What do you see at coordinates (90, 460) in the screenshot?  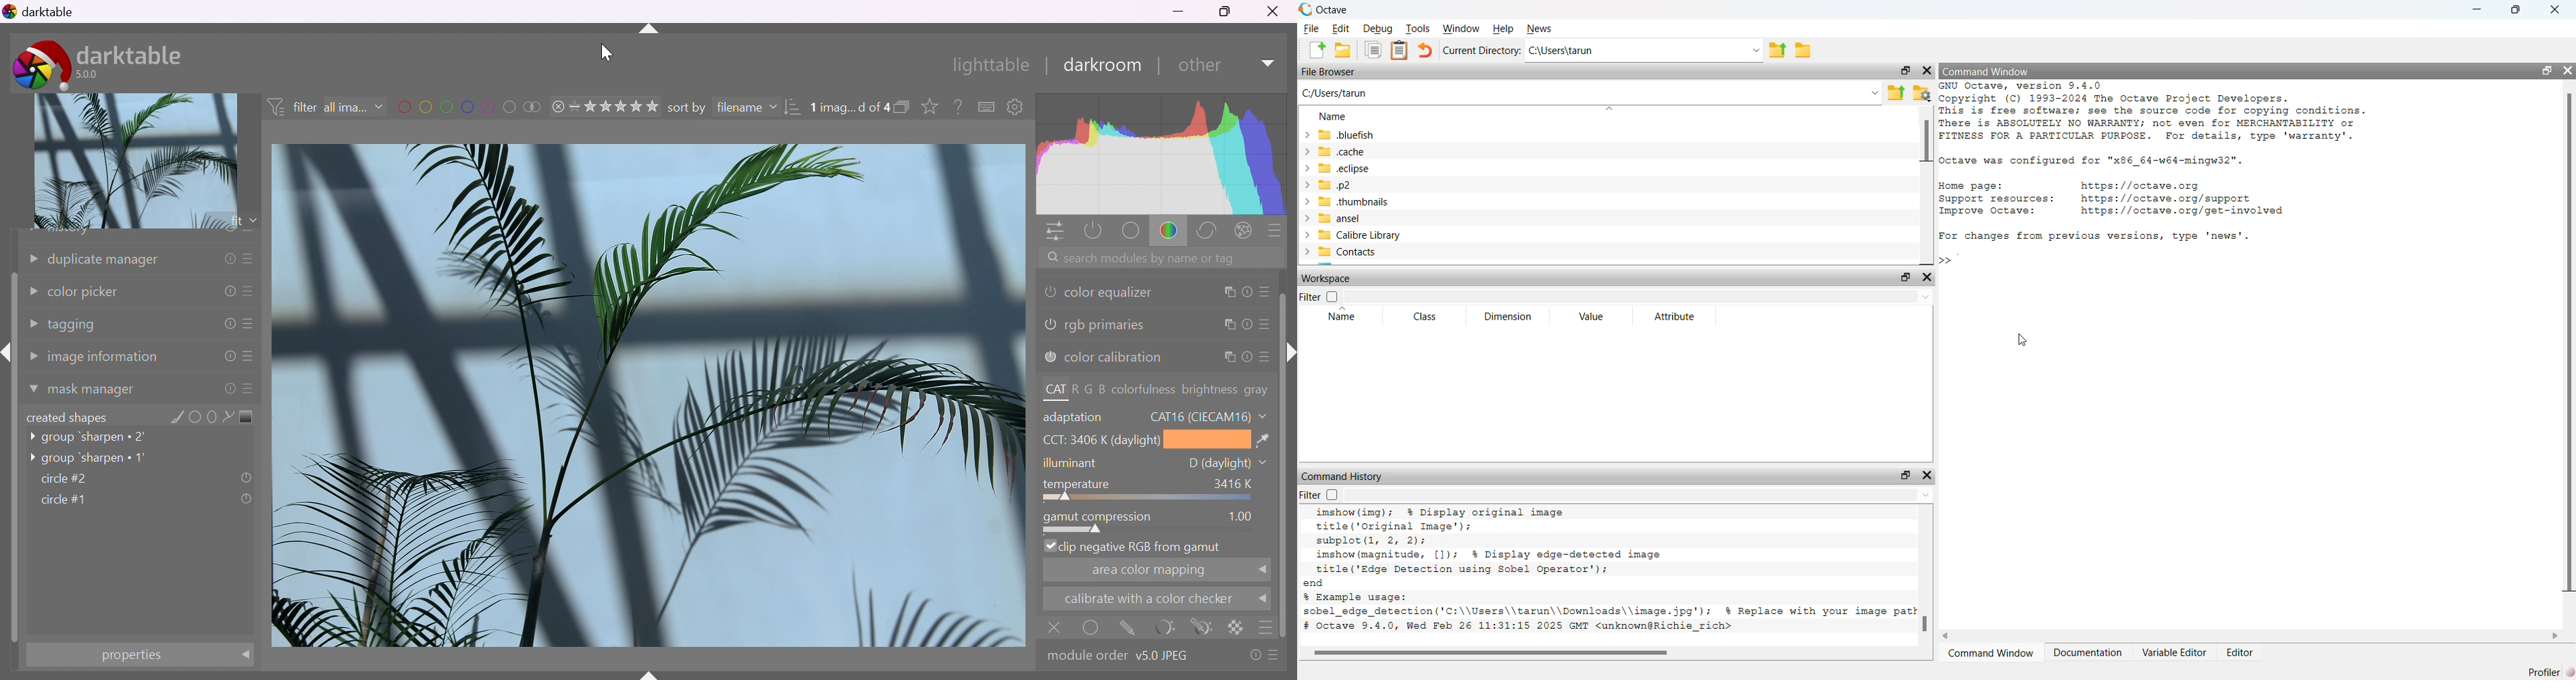 I see `group 'sharpen 1'` at bounding box center [90, 460].